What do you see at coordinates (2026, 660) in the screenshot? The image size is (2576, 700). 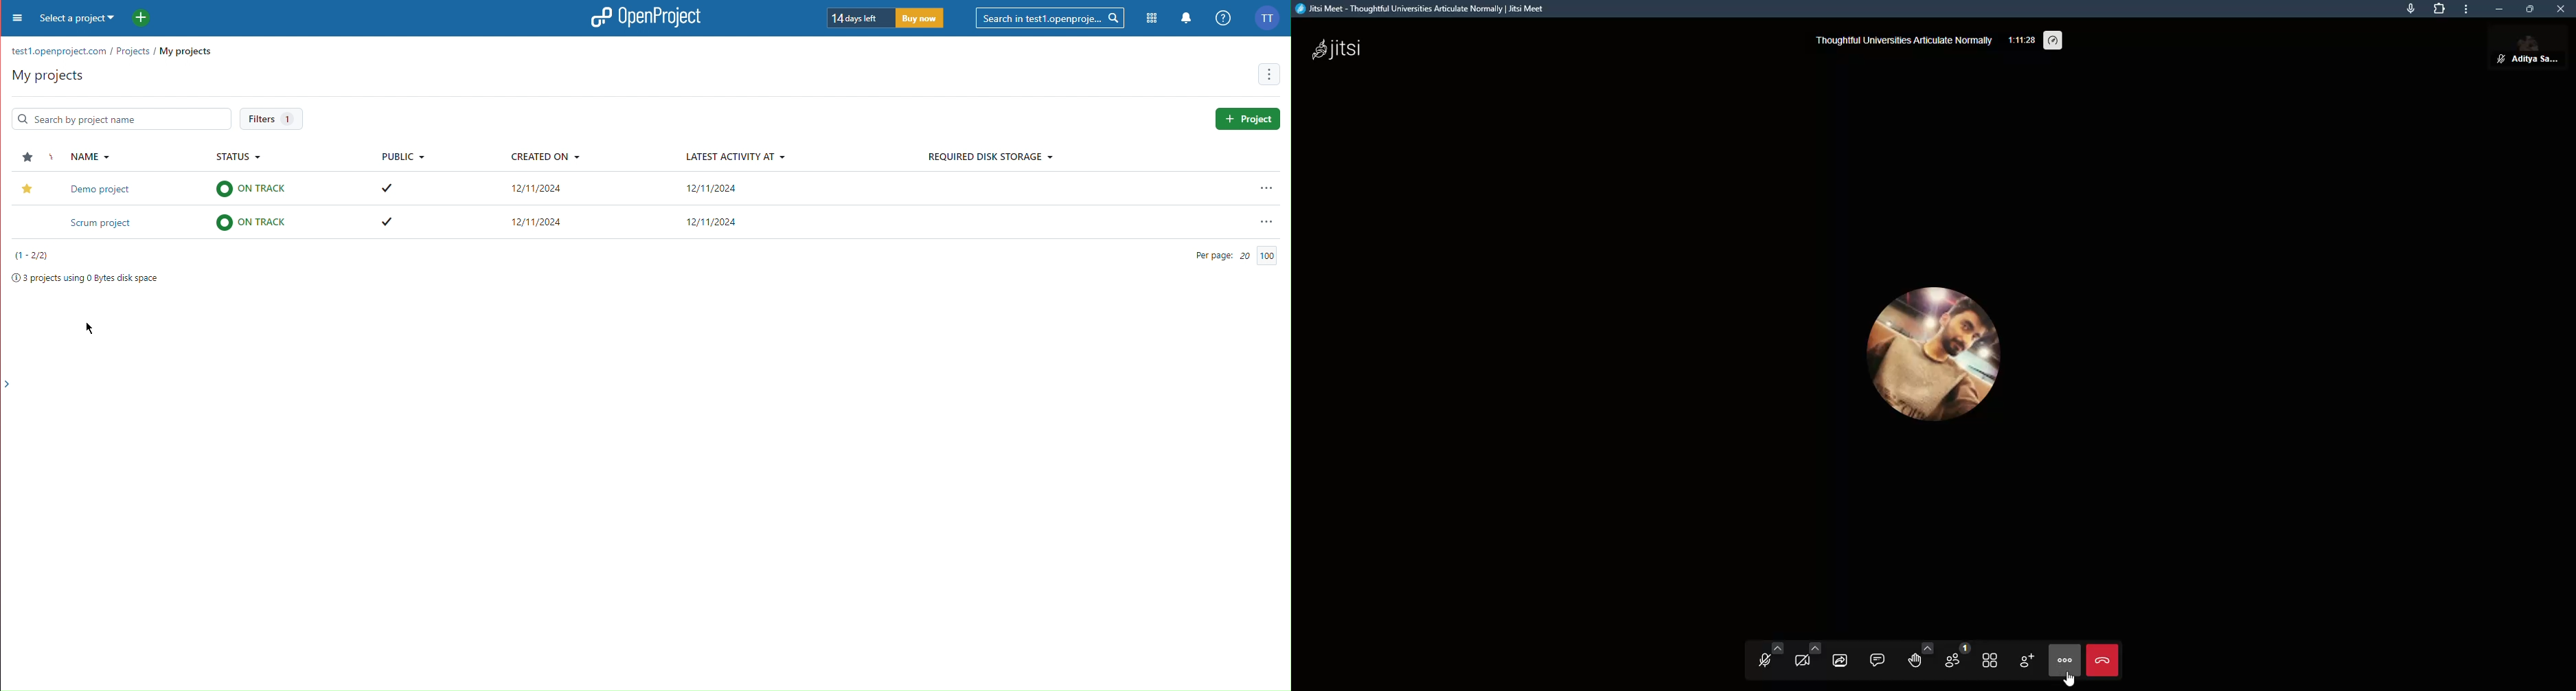 I see `invite people` at bounding box center [2026, 660].